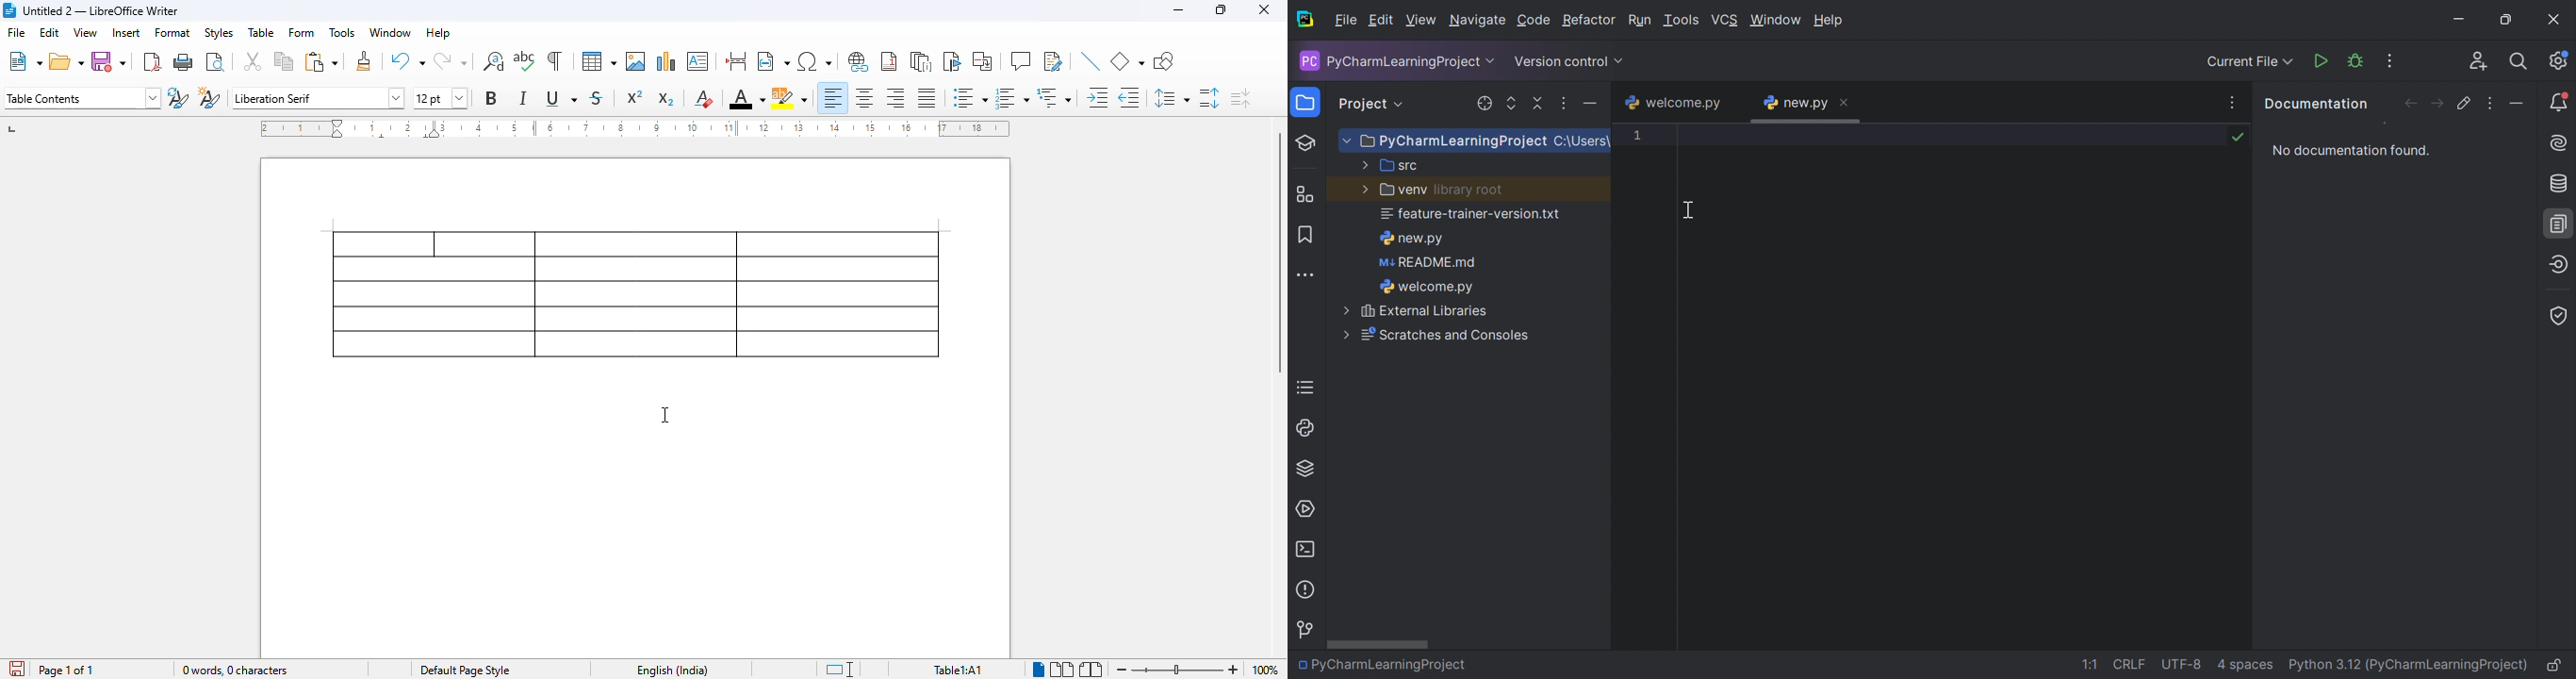  Describe the element at coordinates (1128, 97) in the screenshot. I see `decrease indent` at that location.